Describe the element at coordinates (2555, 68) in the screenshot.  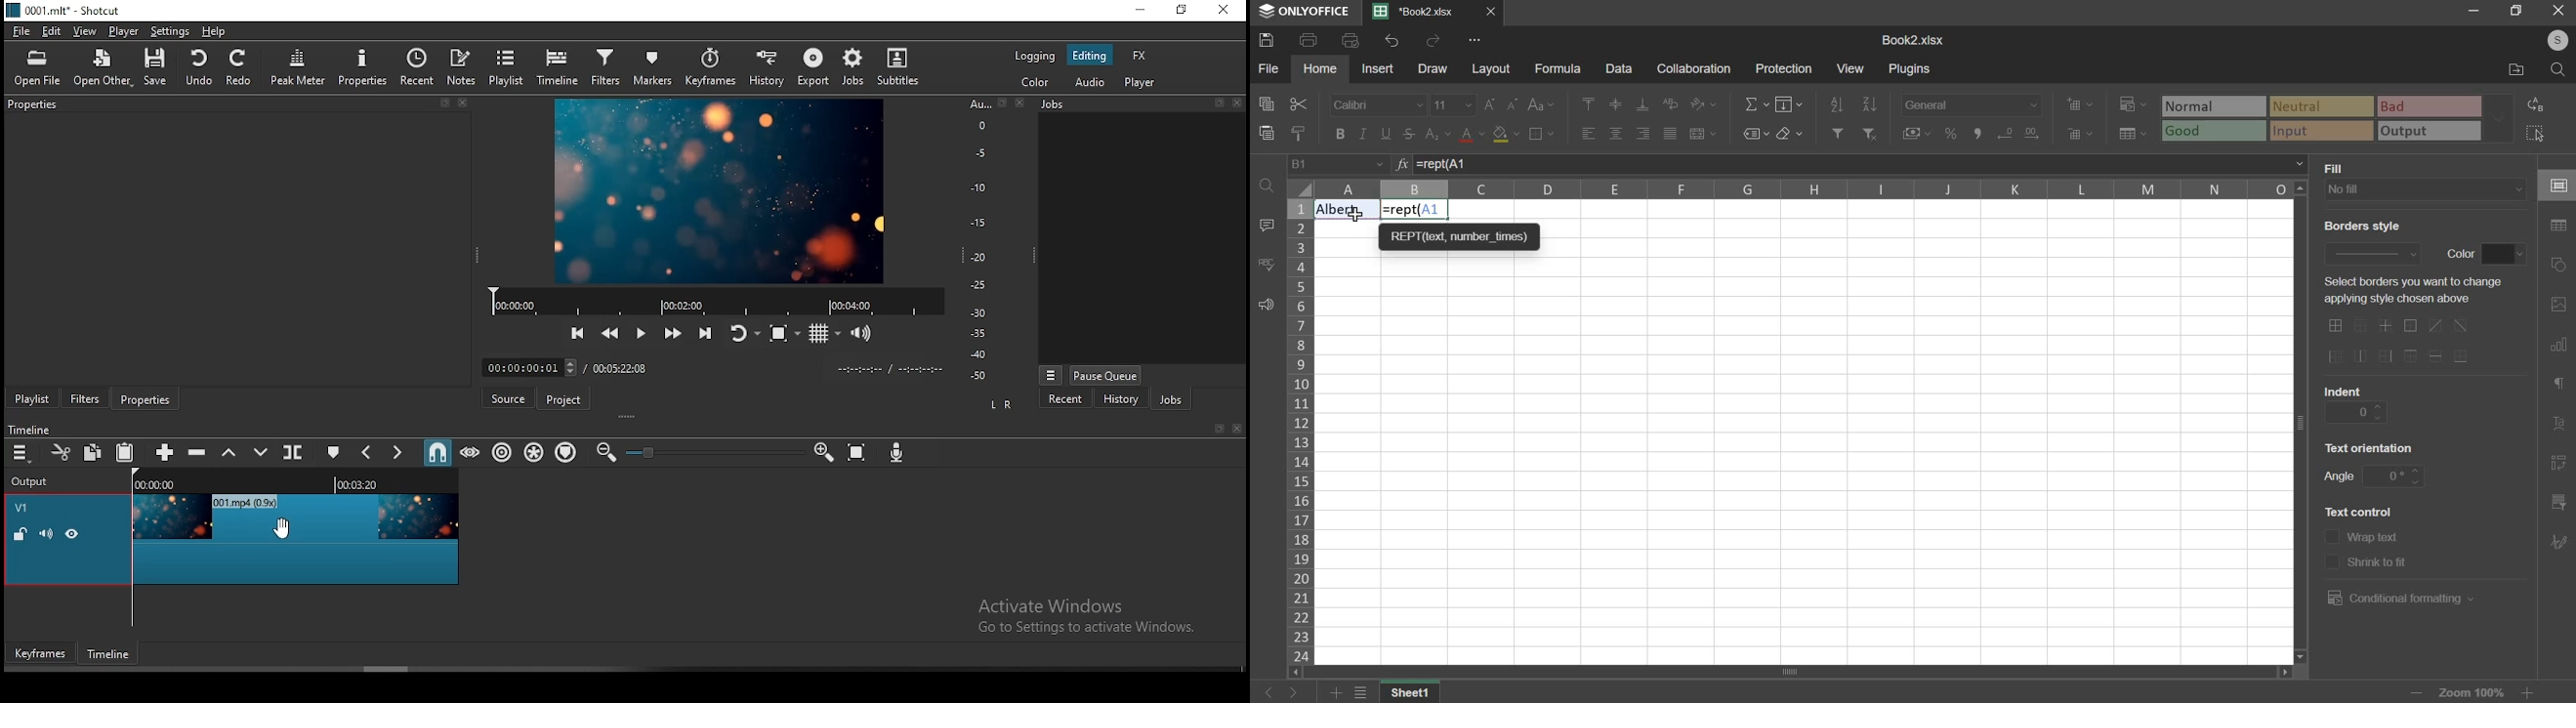
I see `search` at that location.